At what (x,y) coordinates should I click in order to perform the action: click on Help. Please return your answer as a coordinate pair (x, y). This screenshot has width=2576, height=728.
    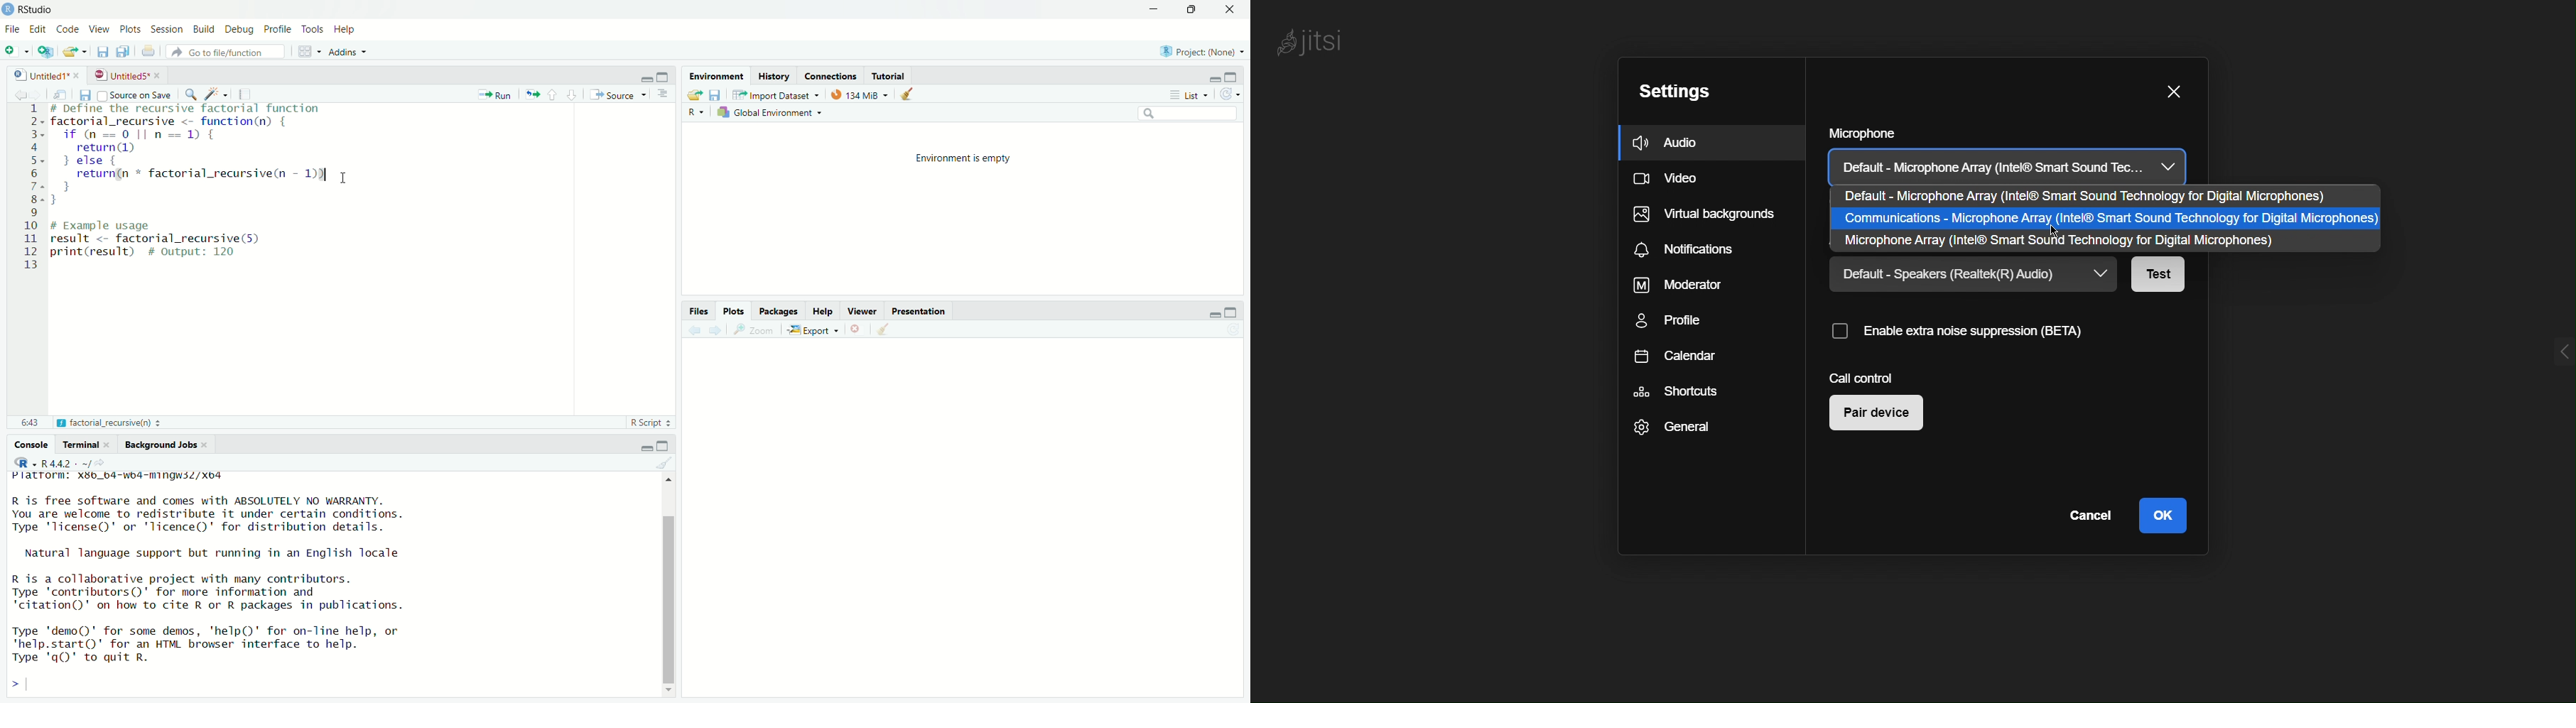
    Looking at the image, I should click on (345, 29).